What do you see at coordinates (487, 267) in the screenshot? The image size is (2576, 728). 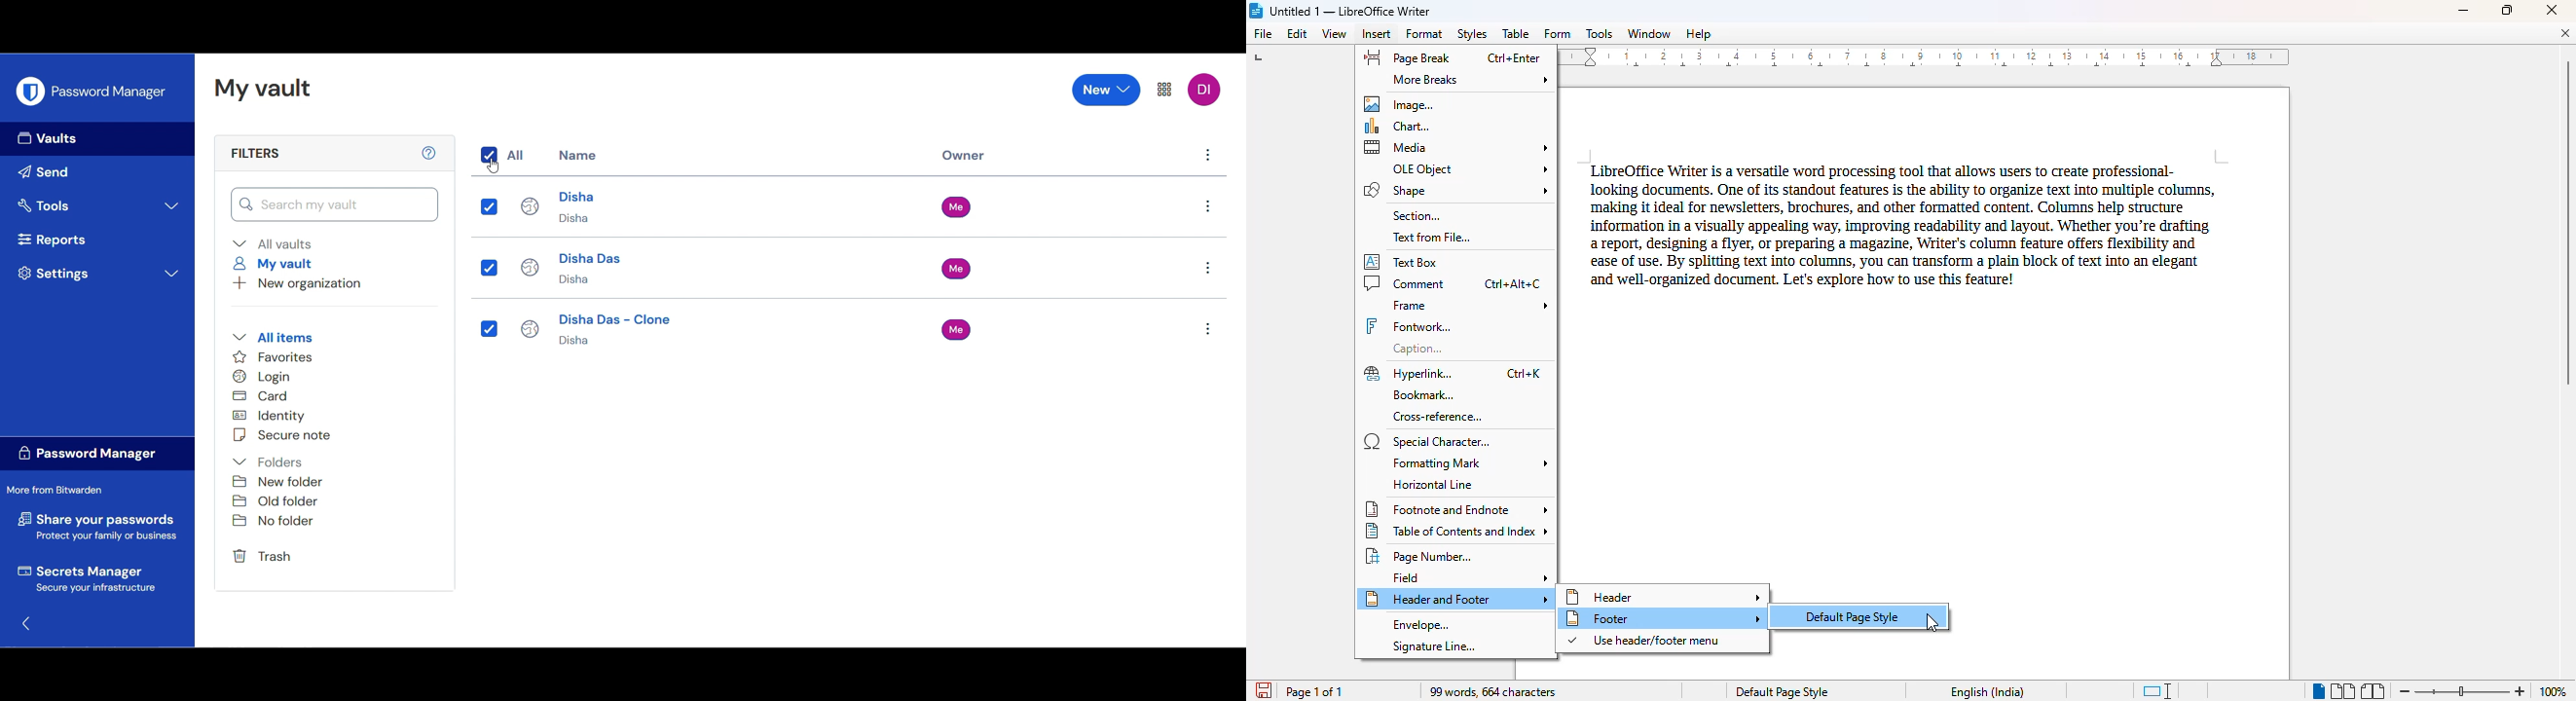 I see `Indicates toggle on/off` at bounding box center [487, 267].